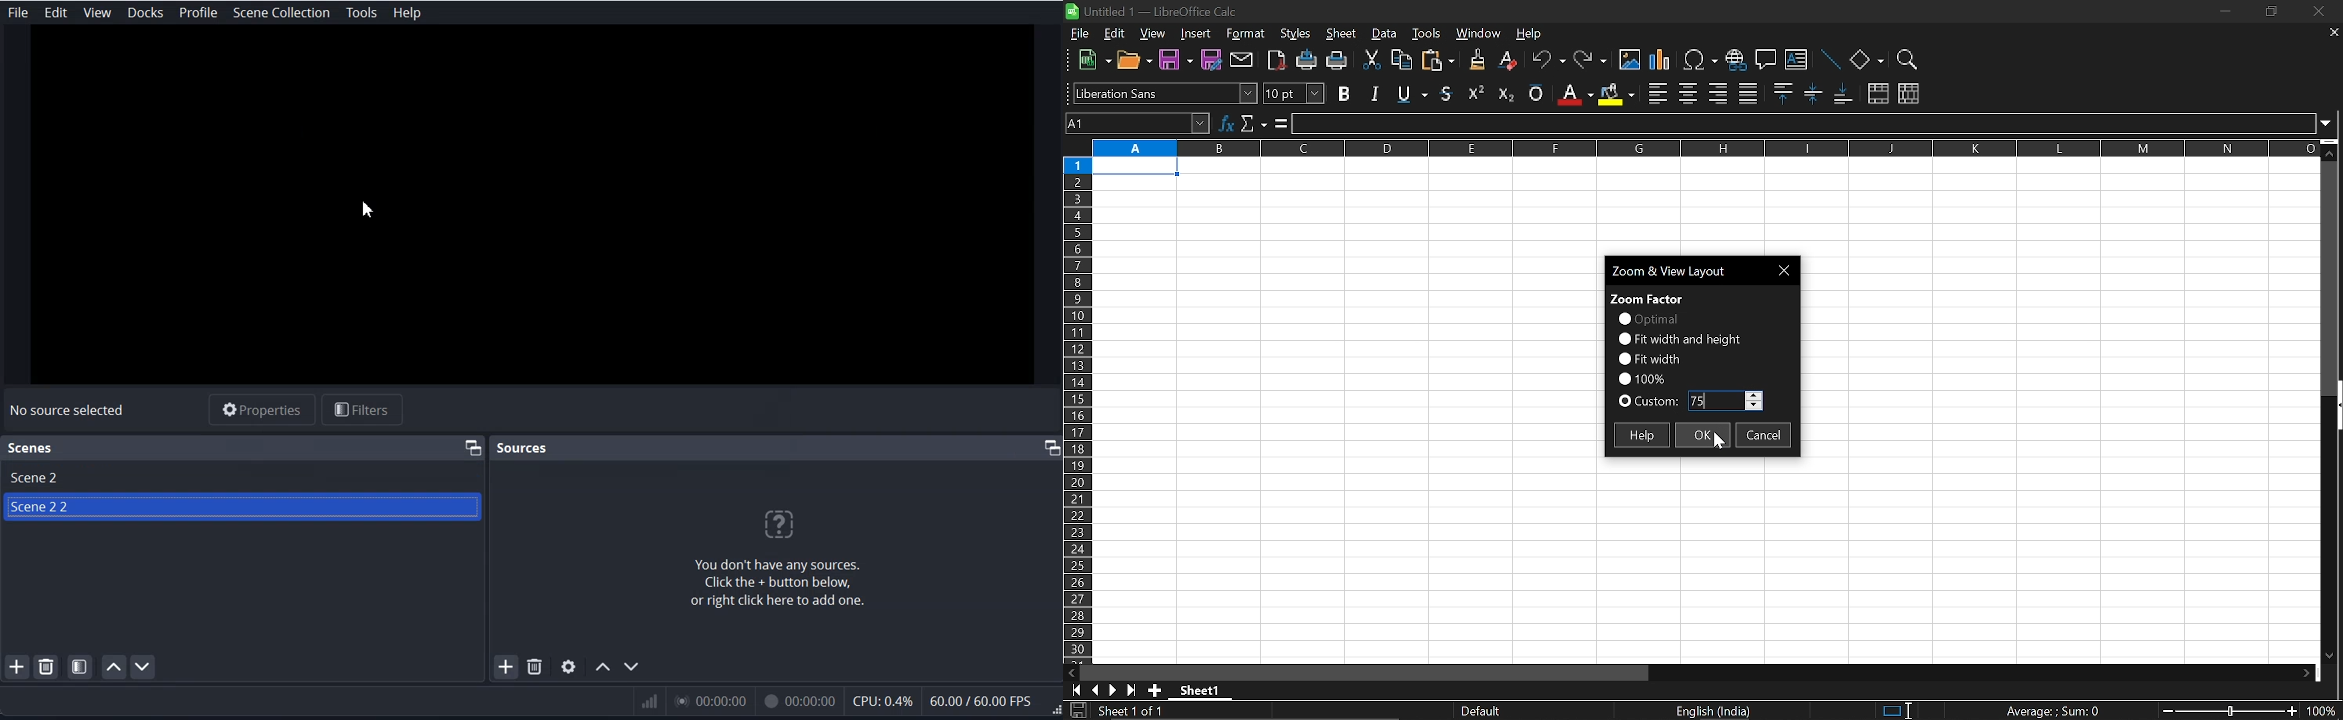 This screenshot has height=728, width=2352. I want to click on align top, so click(1781, 93).